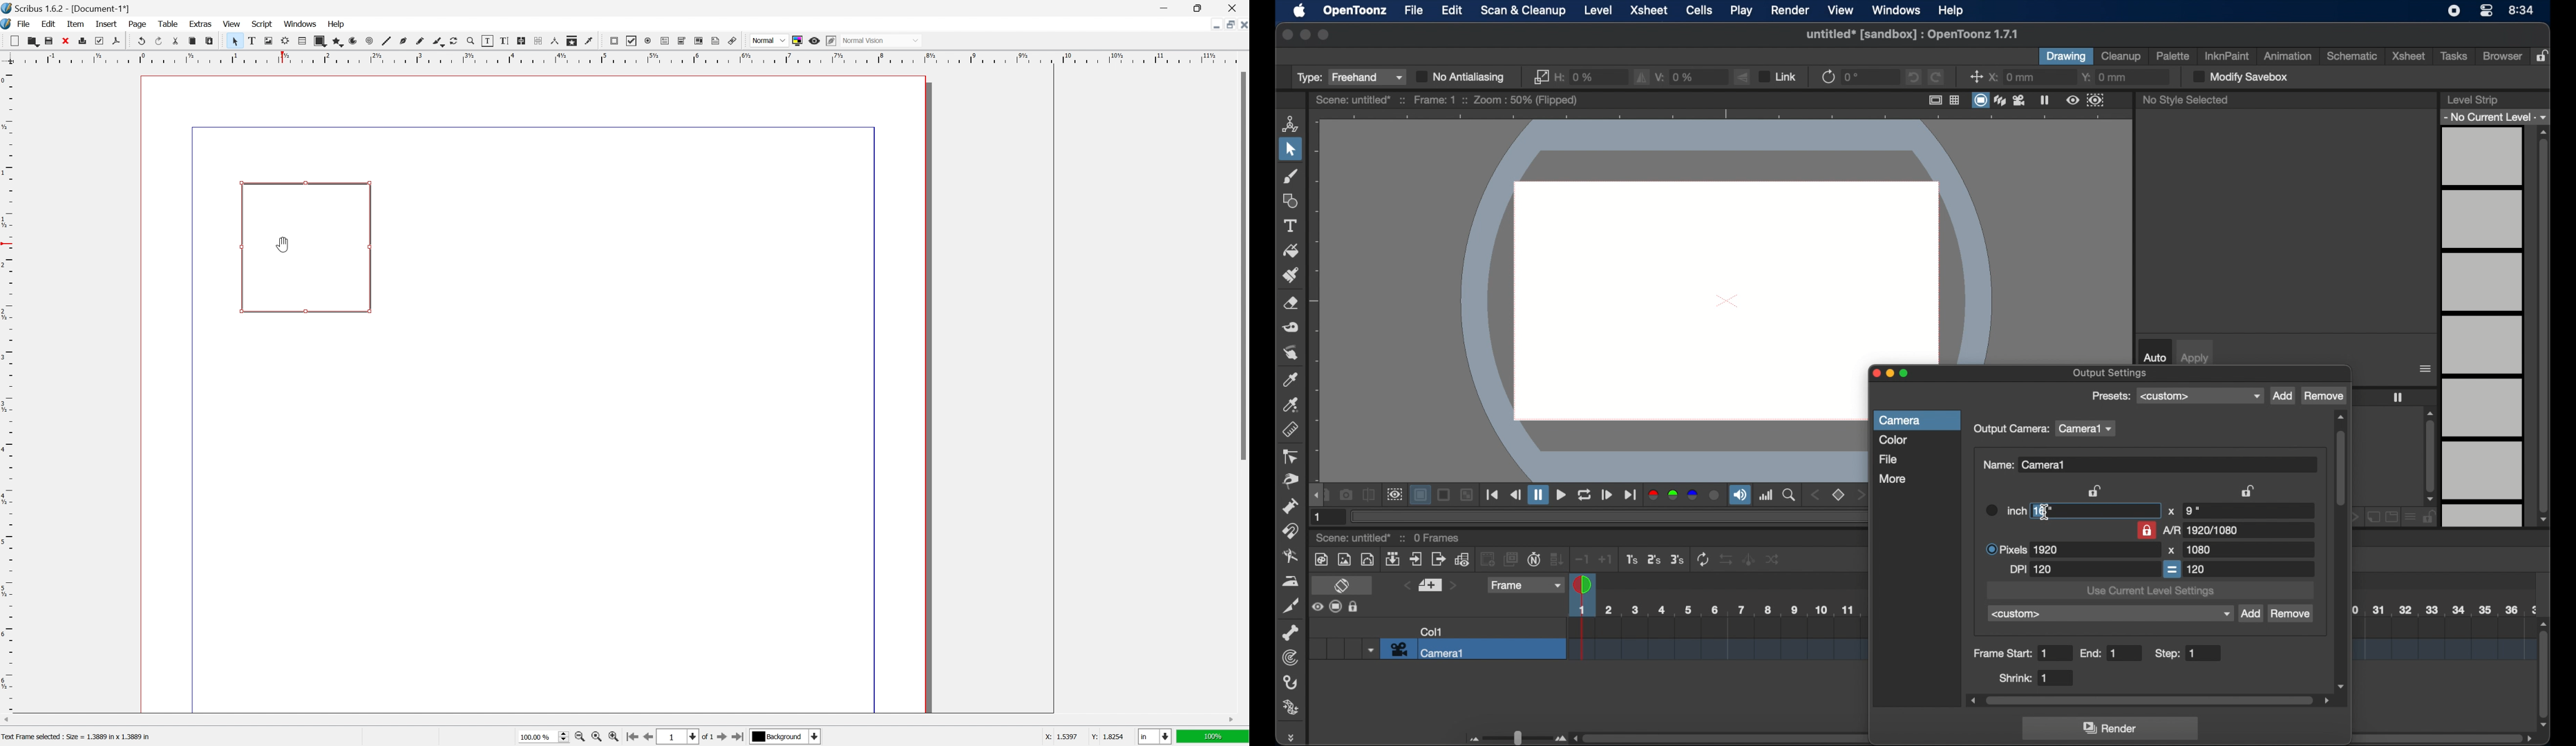 The image size is (2576, 756). Describe the element at coordinates (769, 40) in the screenshot. I see `normal` at that location.